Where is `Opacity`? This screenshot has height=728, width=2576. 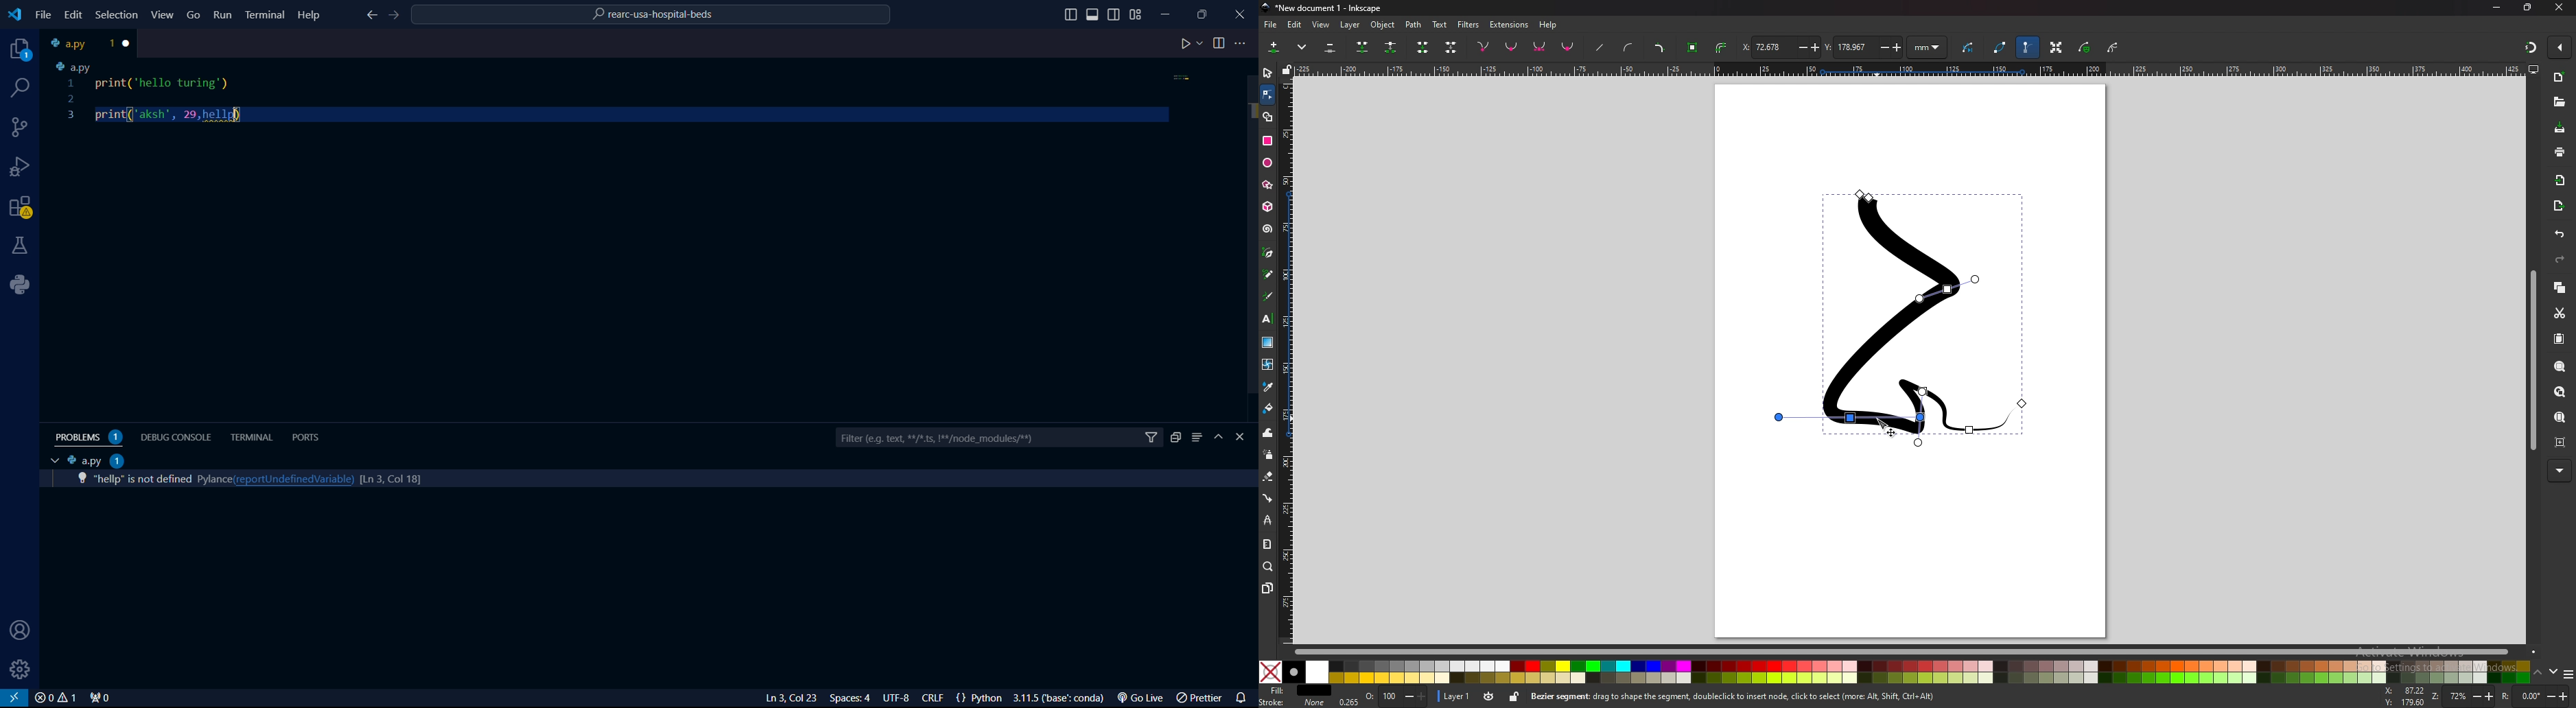
Opacity is located at coordinates (1381, 697).